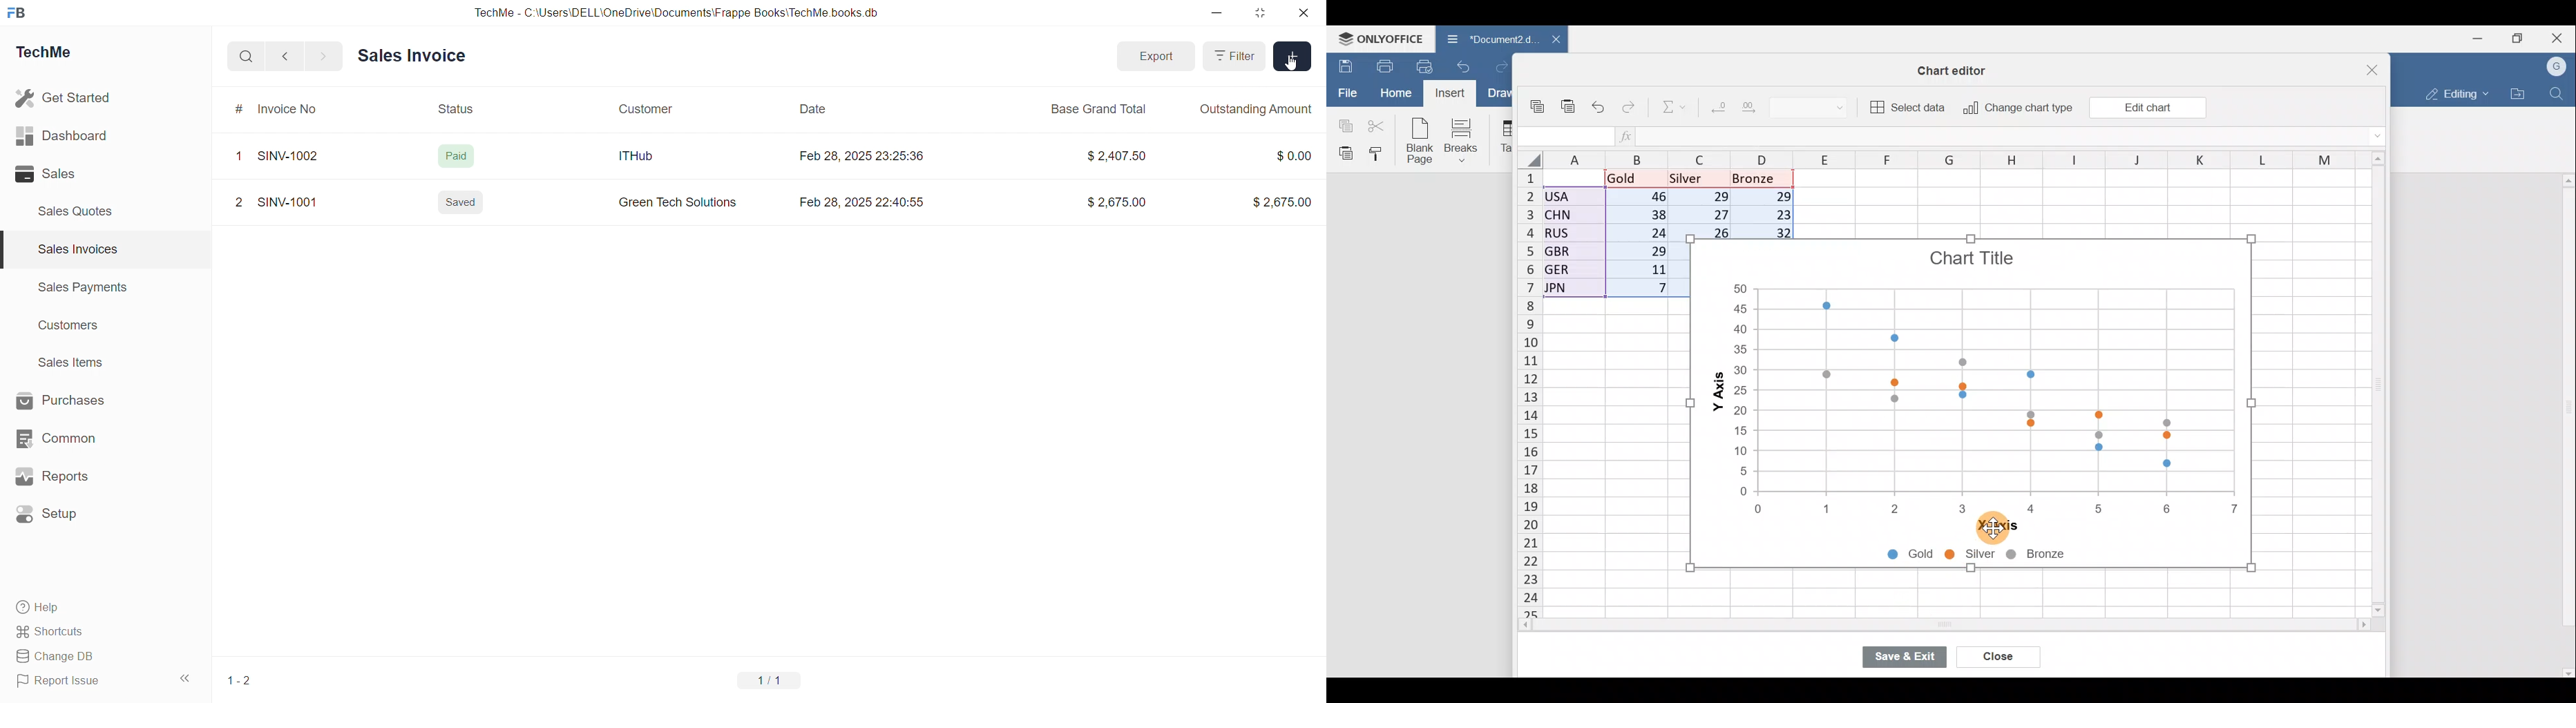 This screenshot has width=2576, height=728. I want to click on Outstanding Amount, so click(1258, 110).